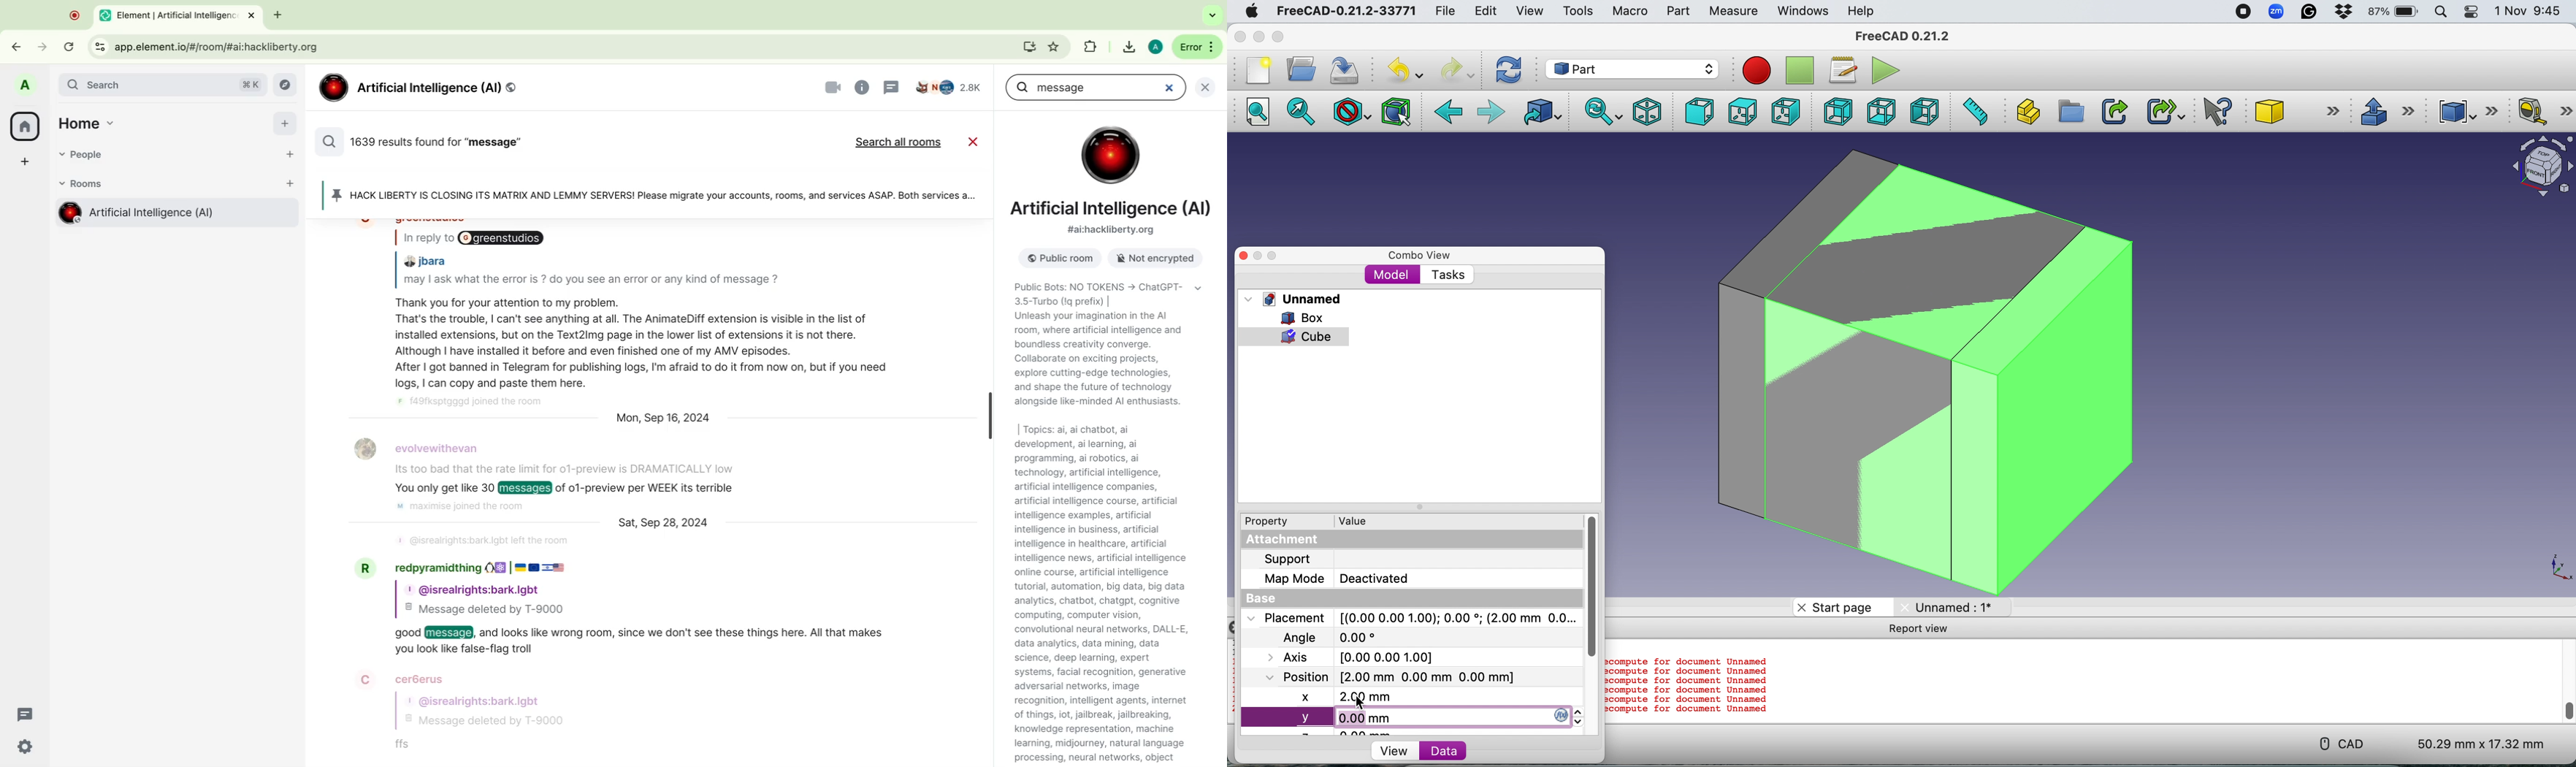  What do you see at coordinates (1287, 558) in the screenshot?
I see `Support` at bounding box center [1287, 558].